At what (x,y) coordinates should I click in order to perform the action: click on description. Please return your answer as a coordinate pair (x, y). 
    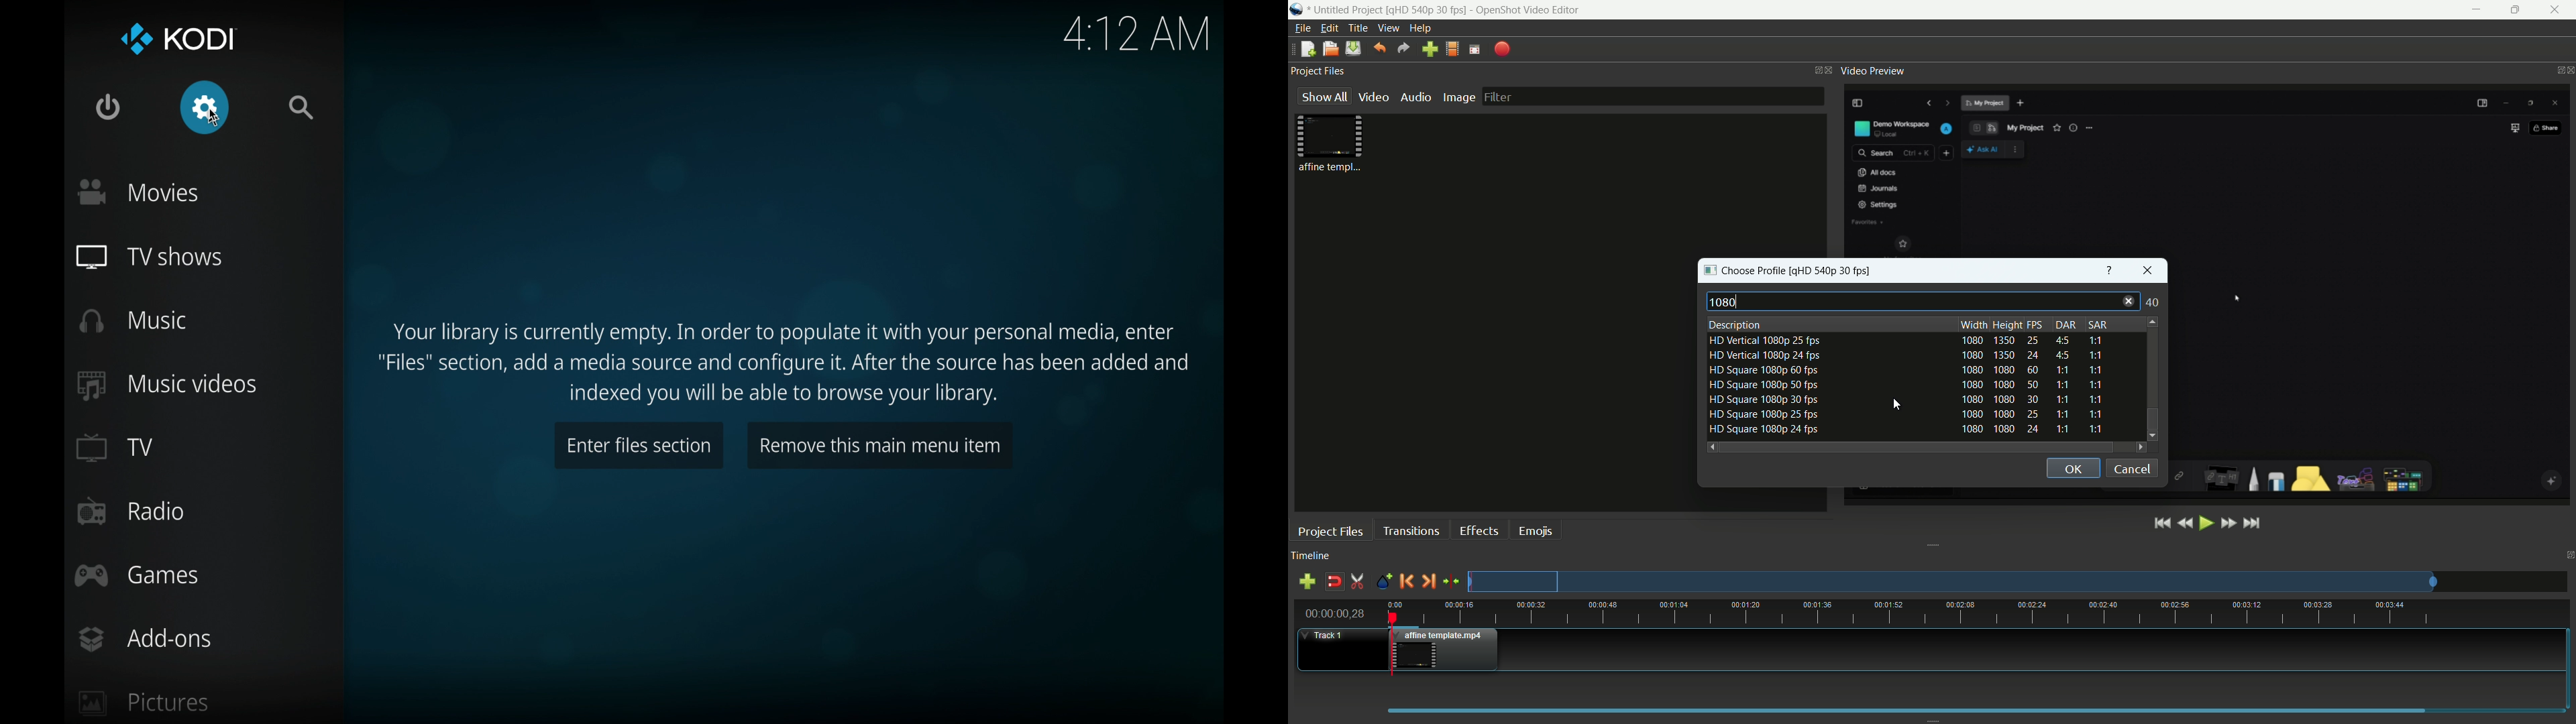
    Looking at the image, I should click on (1735, 325).